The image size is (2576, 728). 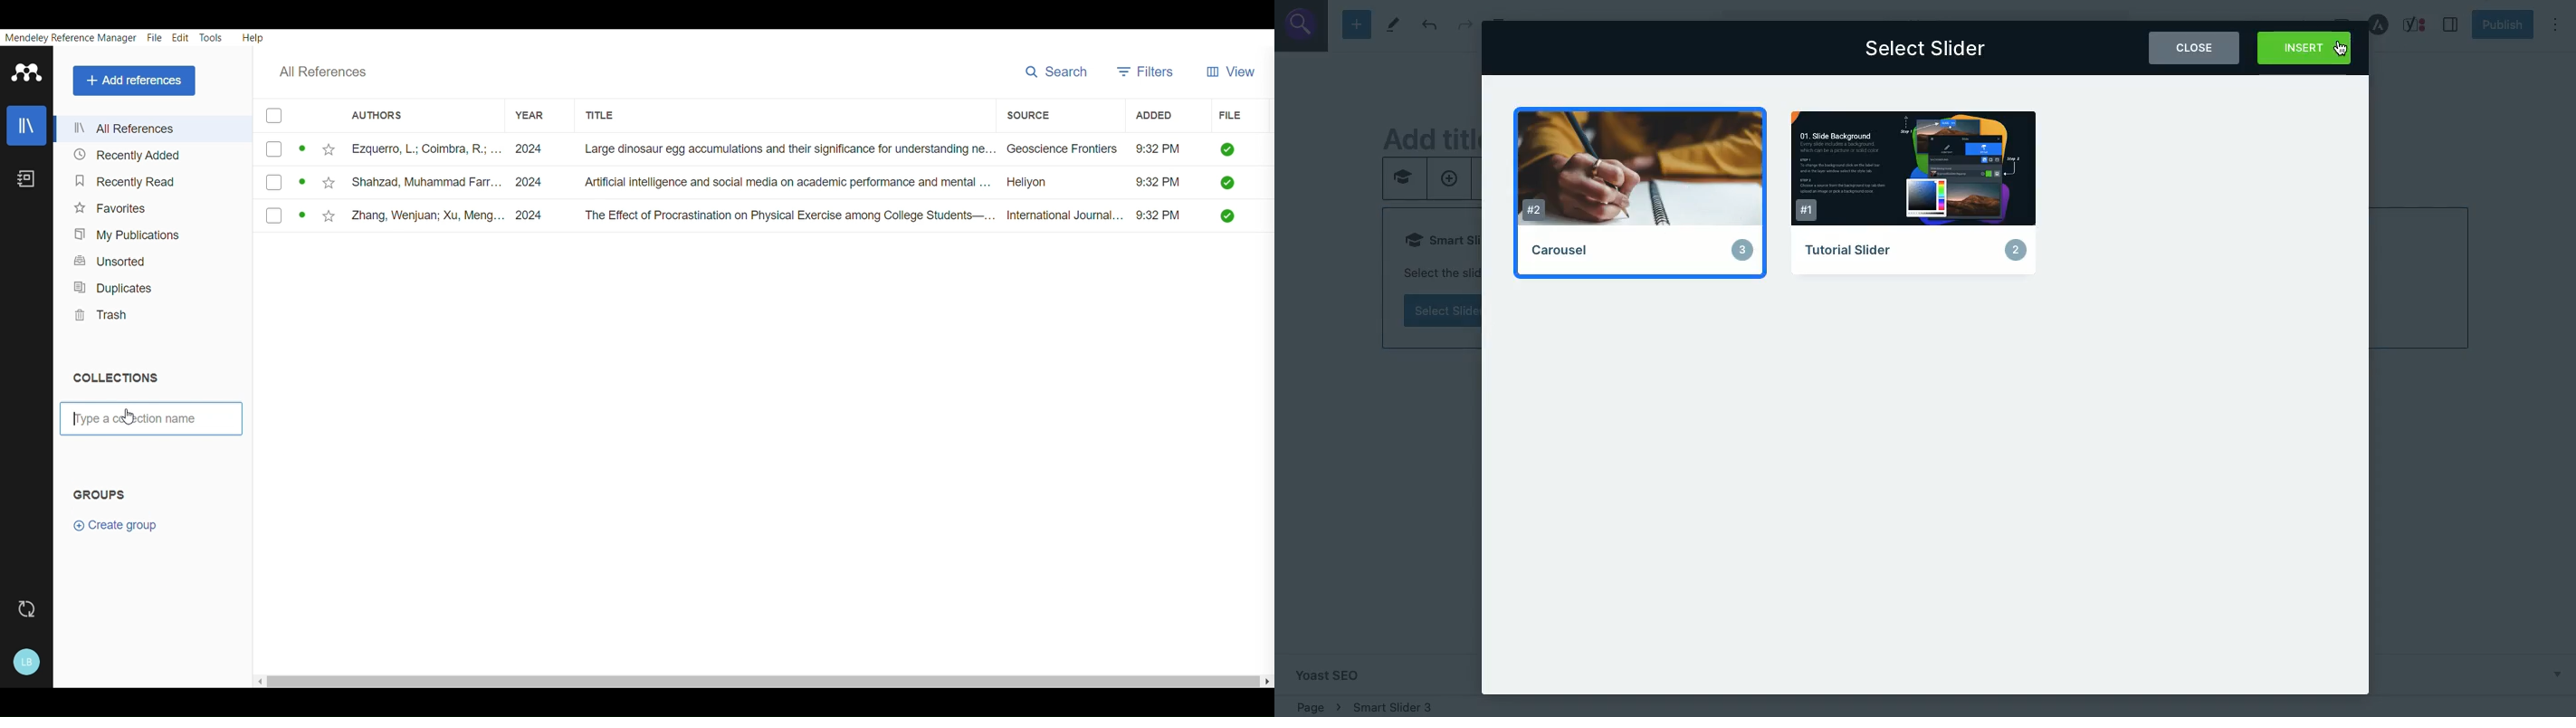 I want to click on Insert, so click(x=2304, y=49).